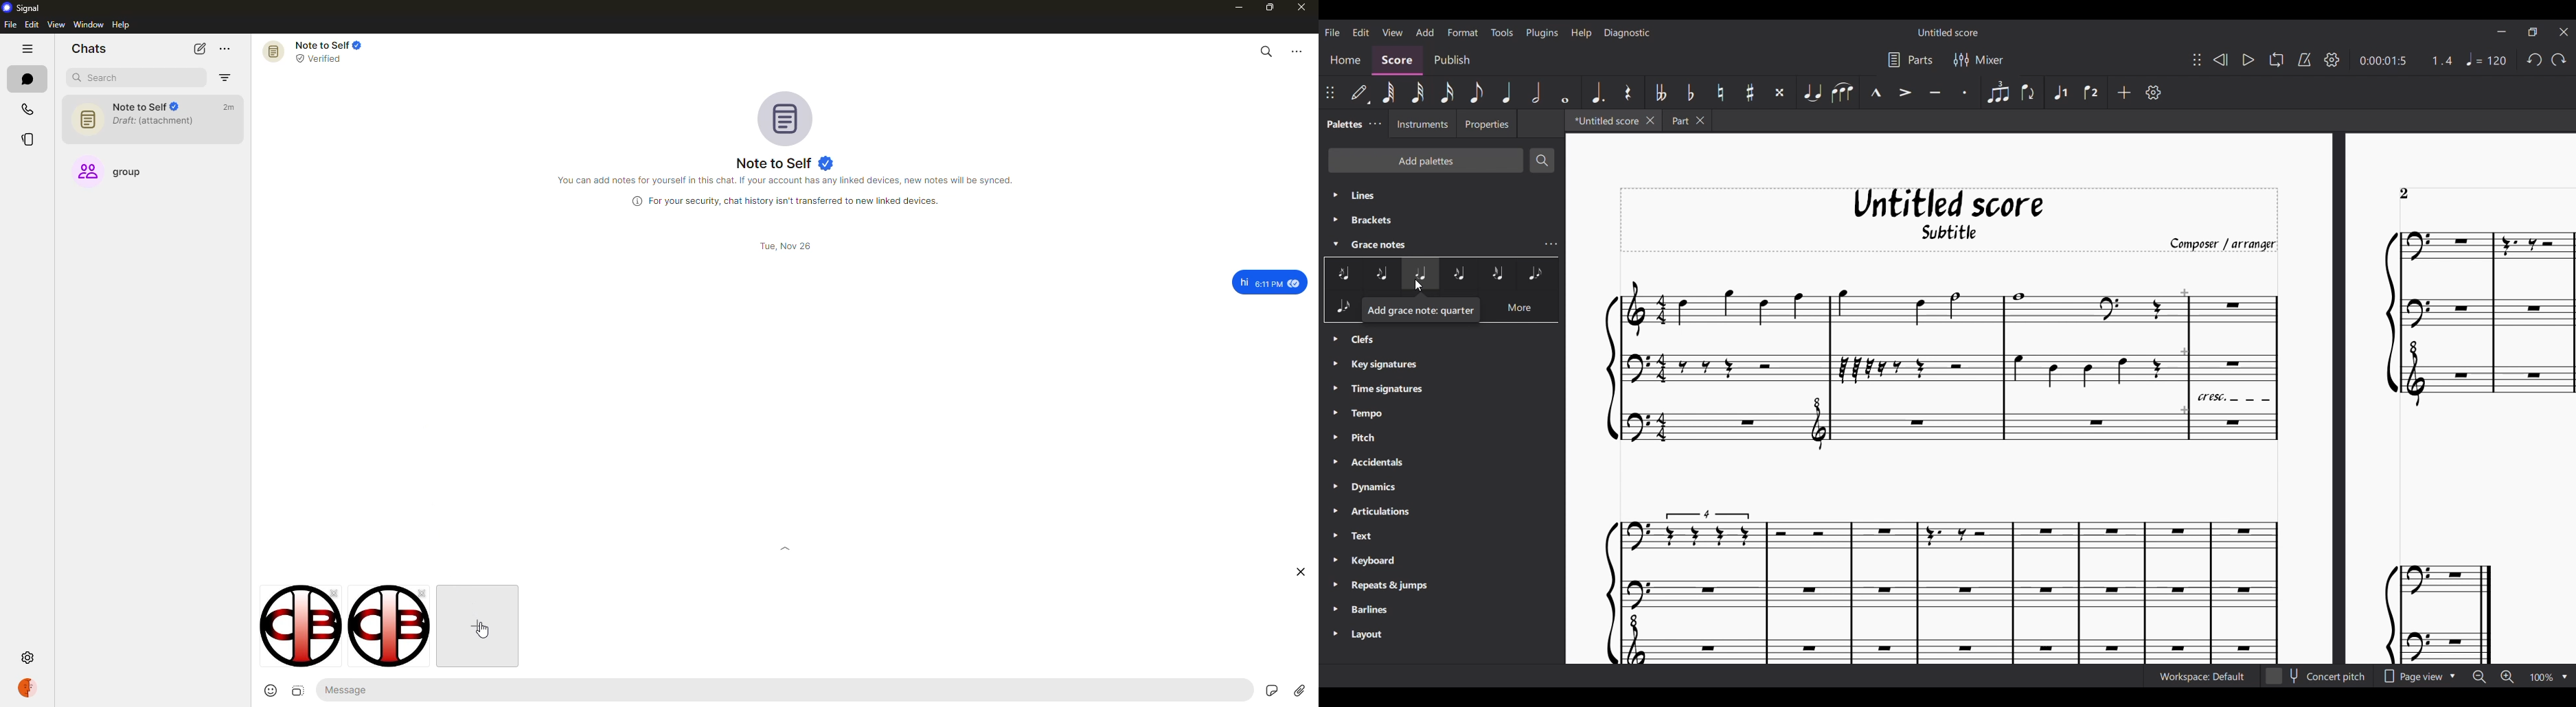  What do you see at coordinates (790, 201) in the screenshot?
I see `info` at bounding box center [790, 201].